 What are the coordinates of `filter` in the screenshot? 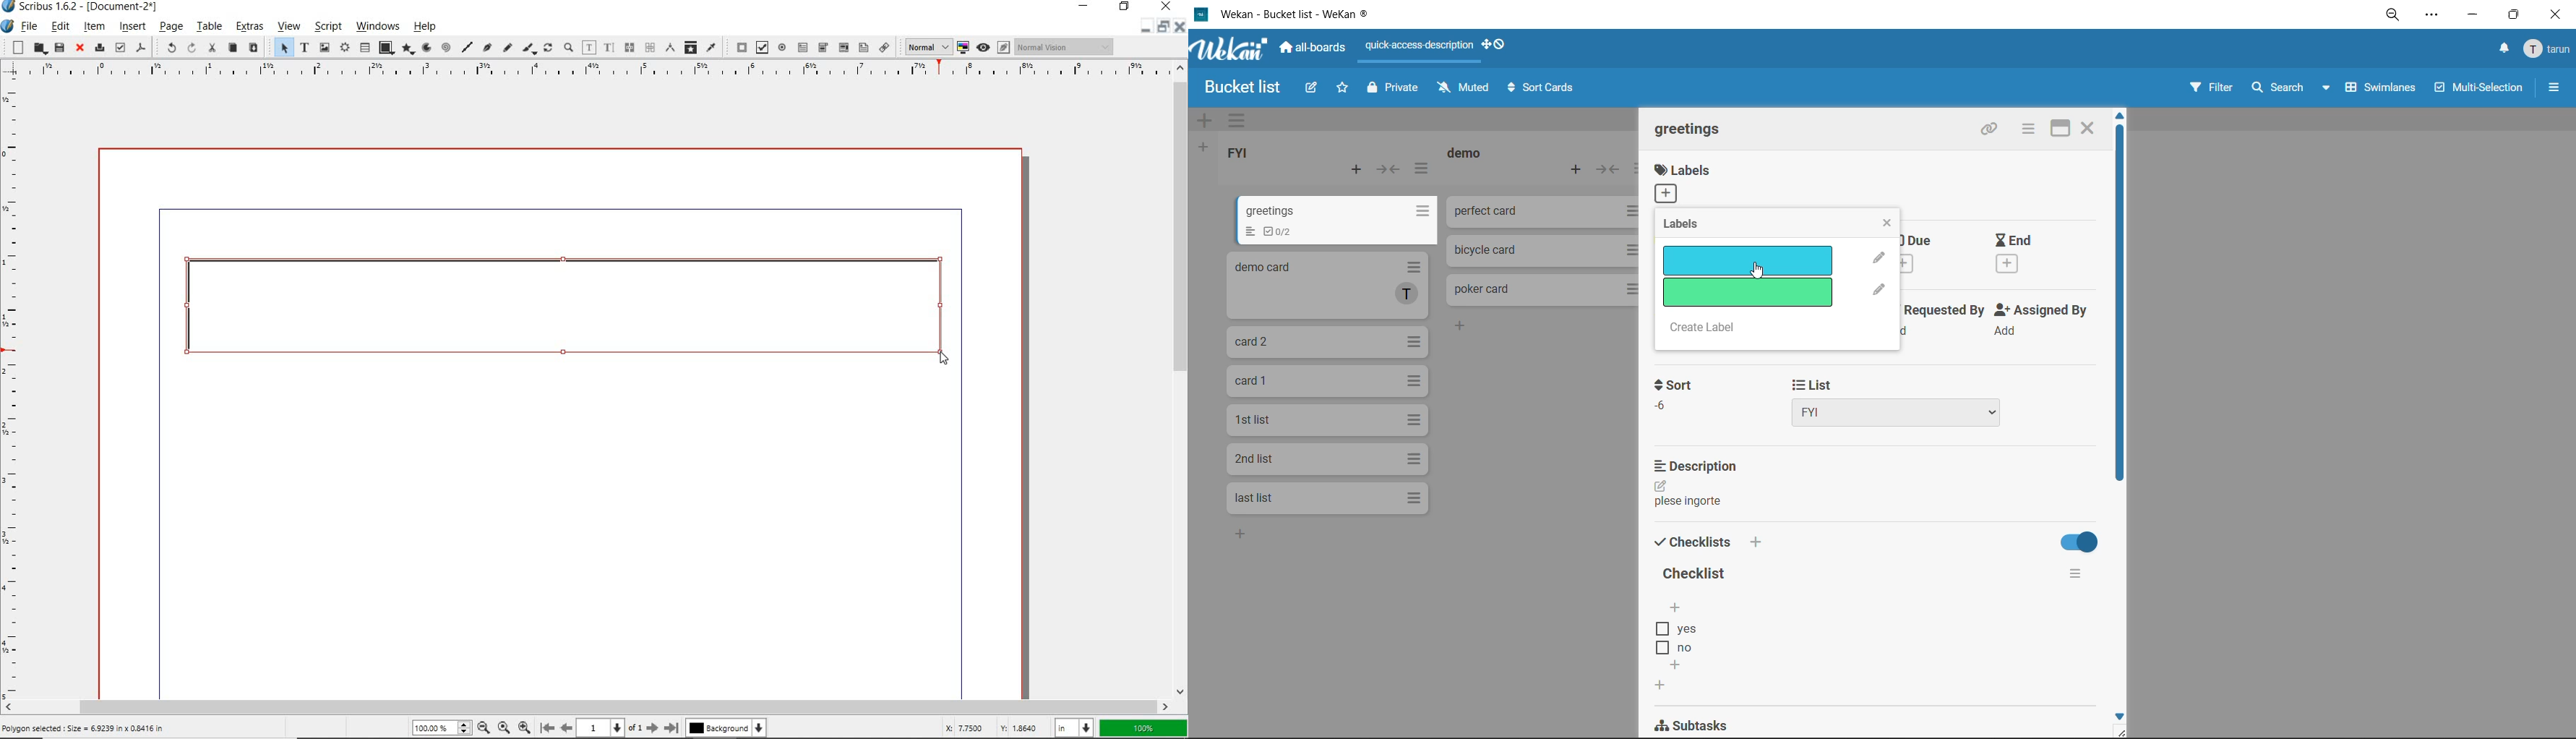 It's located at (2211, 93).